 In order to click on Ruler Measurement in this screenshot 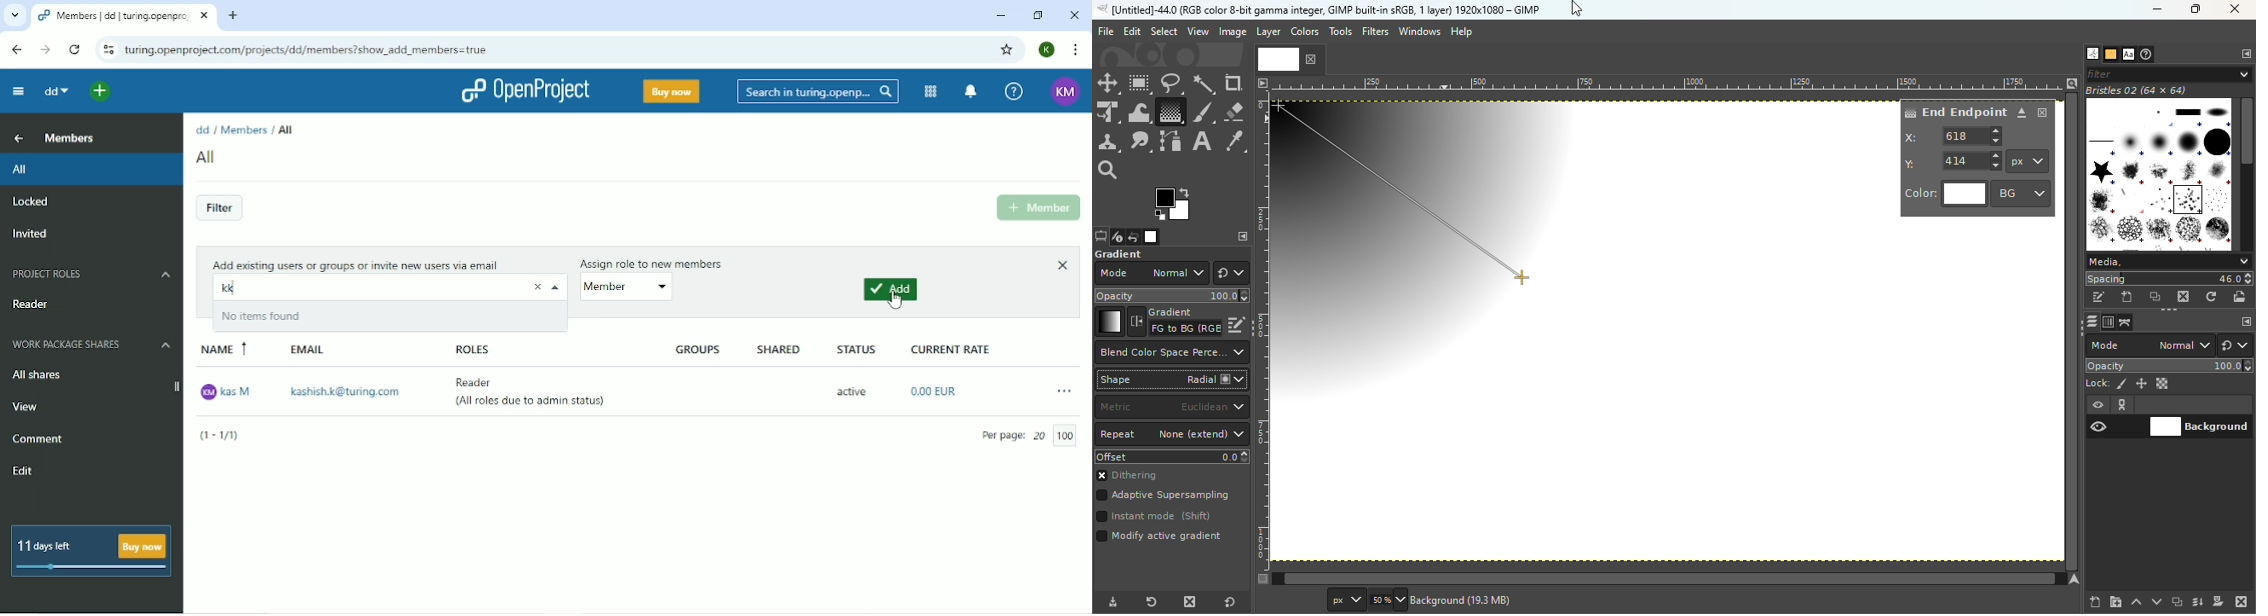, I will do `click(1669, 83)`.